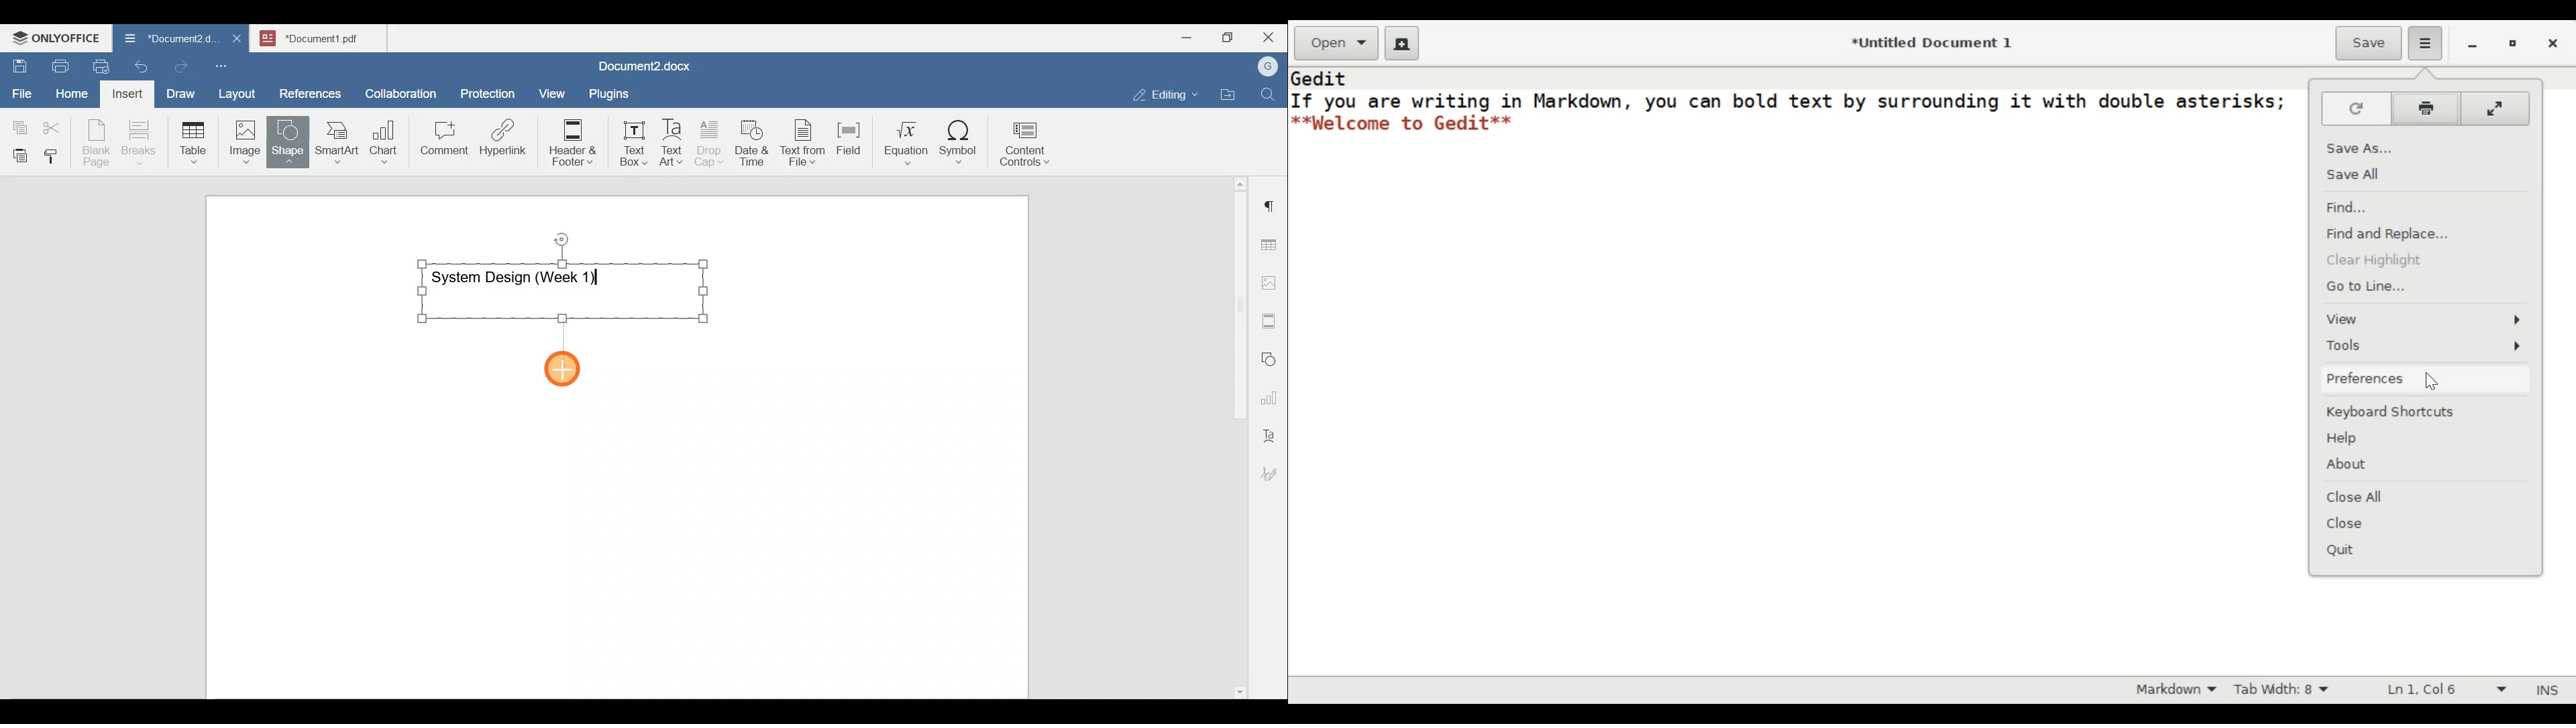  What do you see at coordinates (959, 146) in the screenshot?
I see `Symbol` at bounding box center [959, 146].